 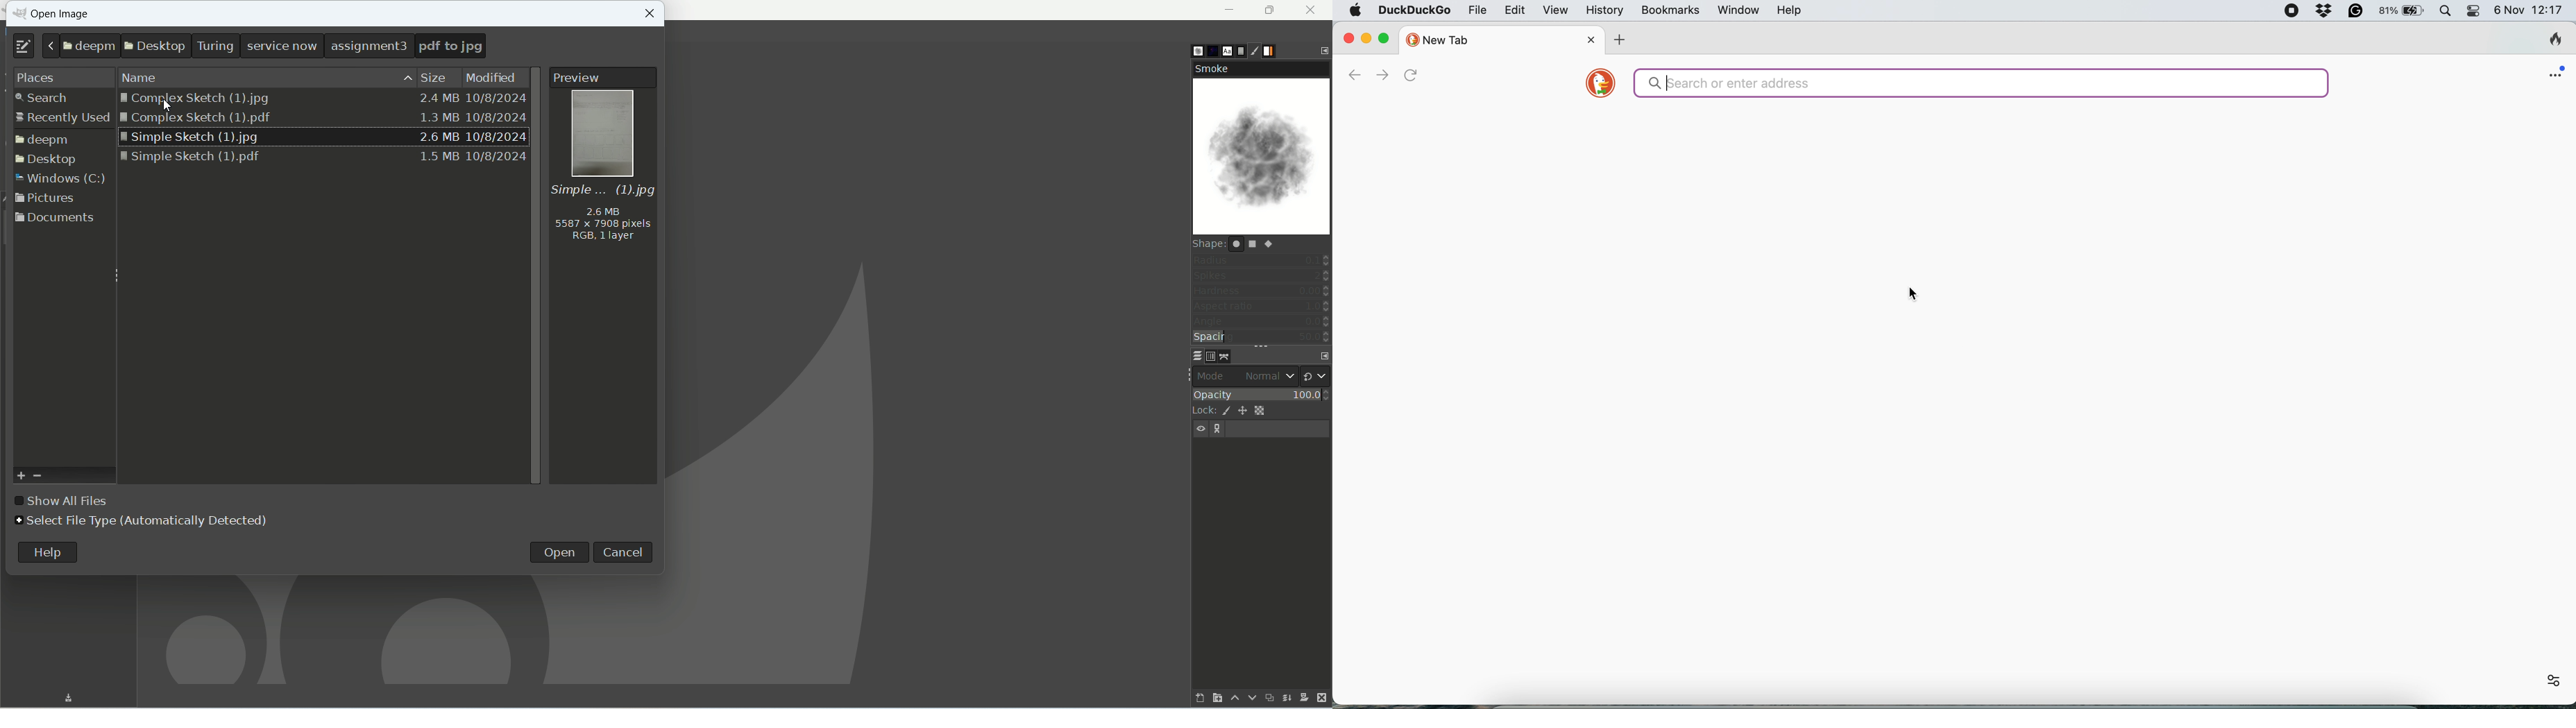 What do you see at coordinates (1304, 697) in the screenshot?
I see `add a mask` at bounding box center [1304, 697].